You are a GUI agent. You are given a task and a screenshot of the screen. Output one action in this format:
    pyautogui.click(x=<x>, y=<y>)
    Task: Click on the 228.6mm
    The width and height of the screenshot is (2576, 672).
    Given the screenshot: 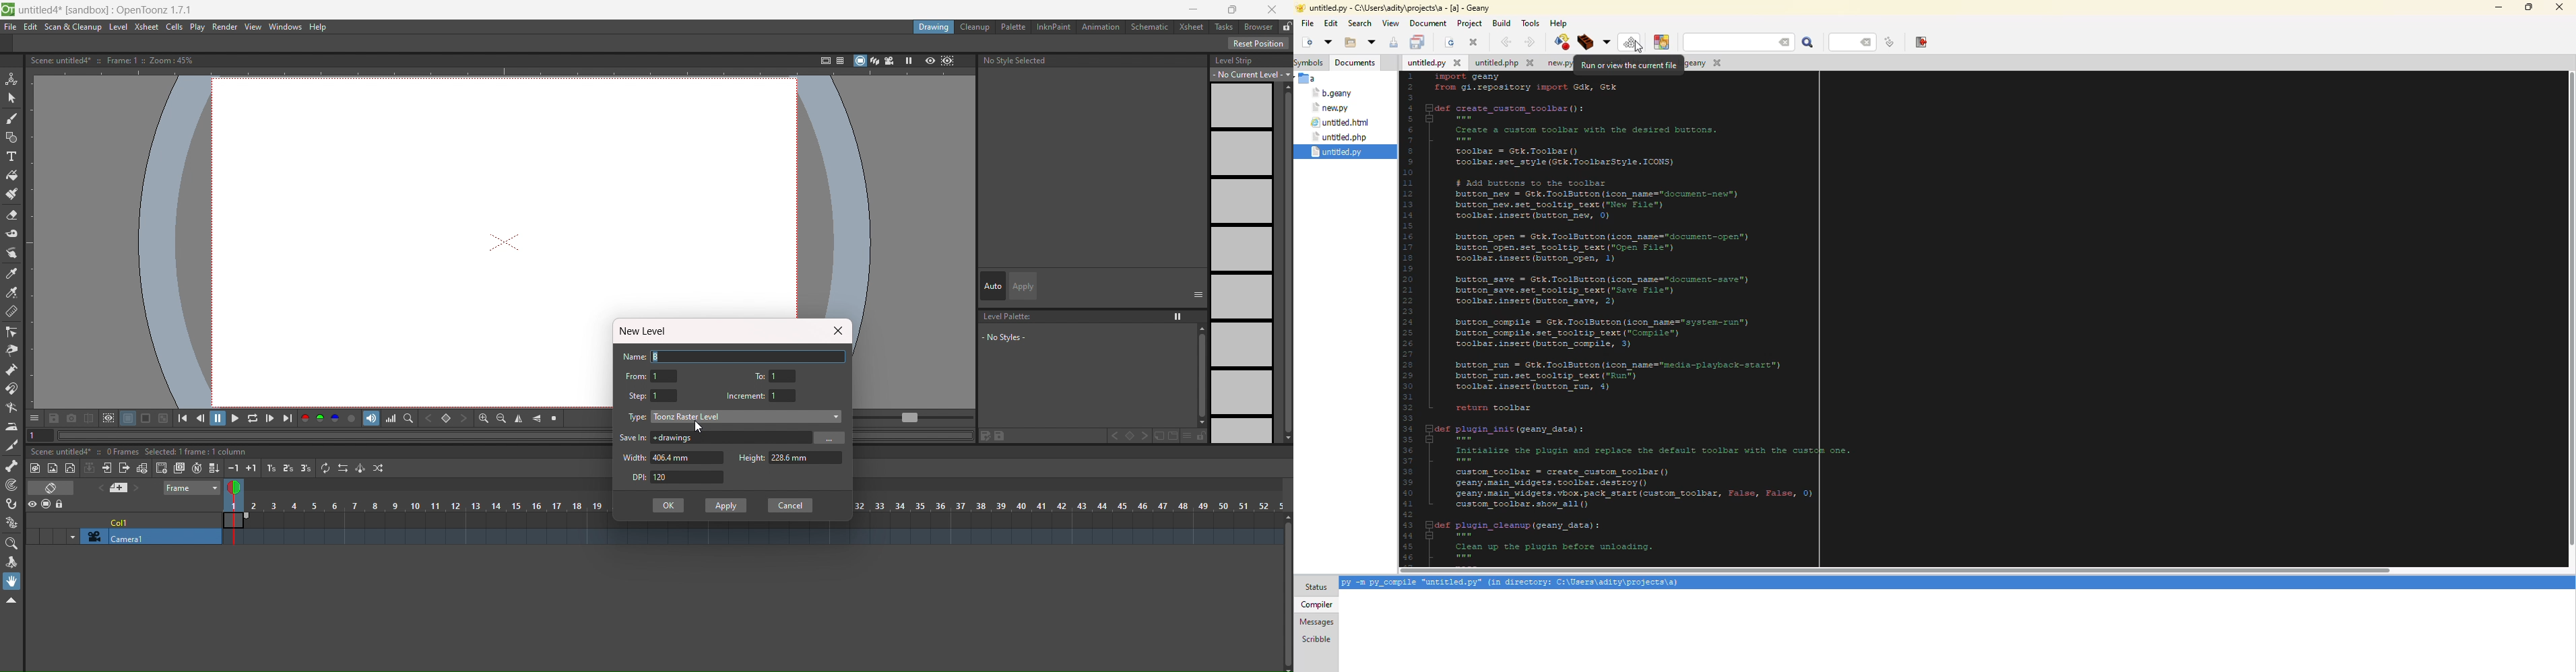 What is the action you would take?
    pyautogui.click(x=807, y=459)
    